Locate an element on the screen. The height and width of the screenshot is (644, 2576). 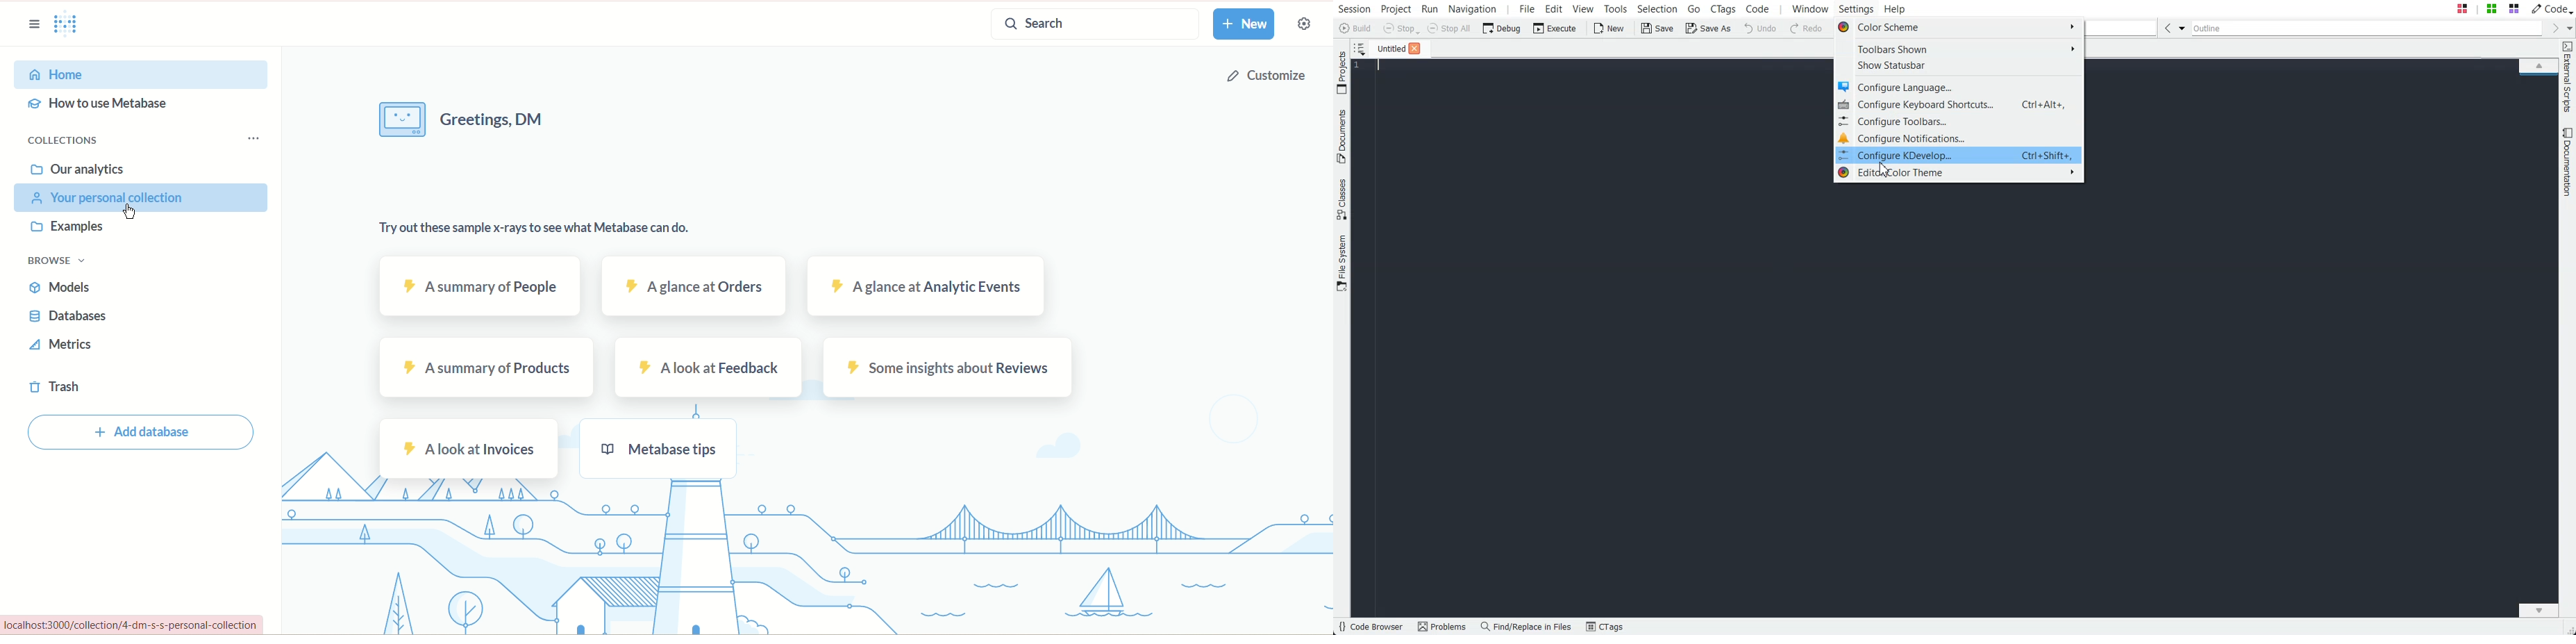
cursor is located at coordinates (131, 213).